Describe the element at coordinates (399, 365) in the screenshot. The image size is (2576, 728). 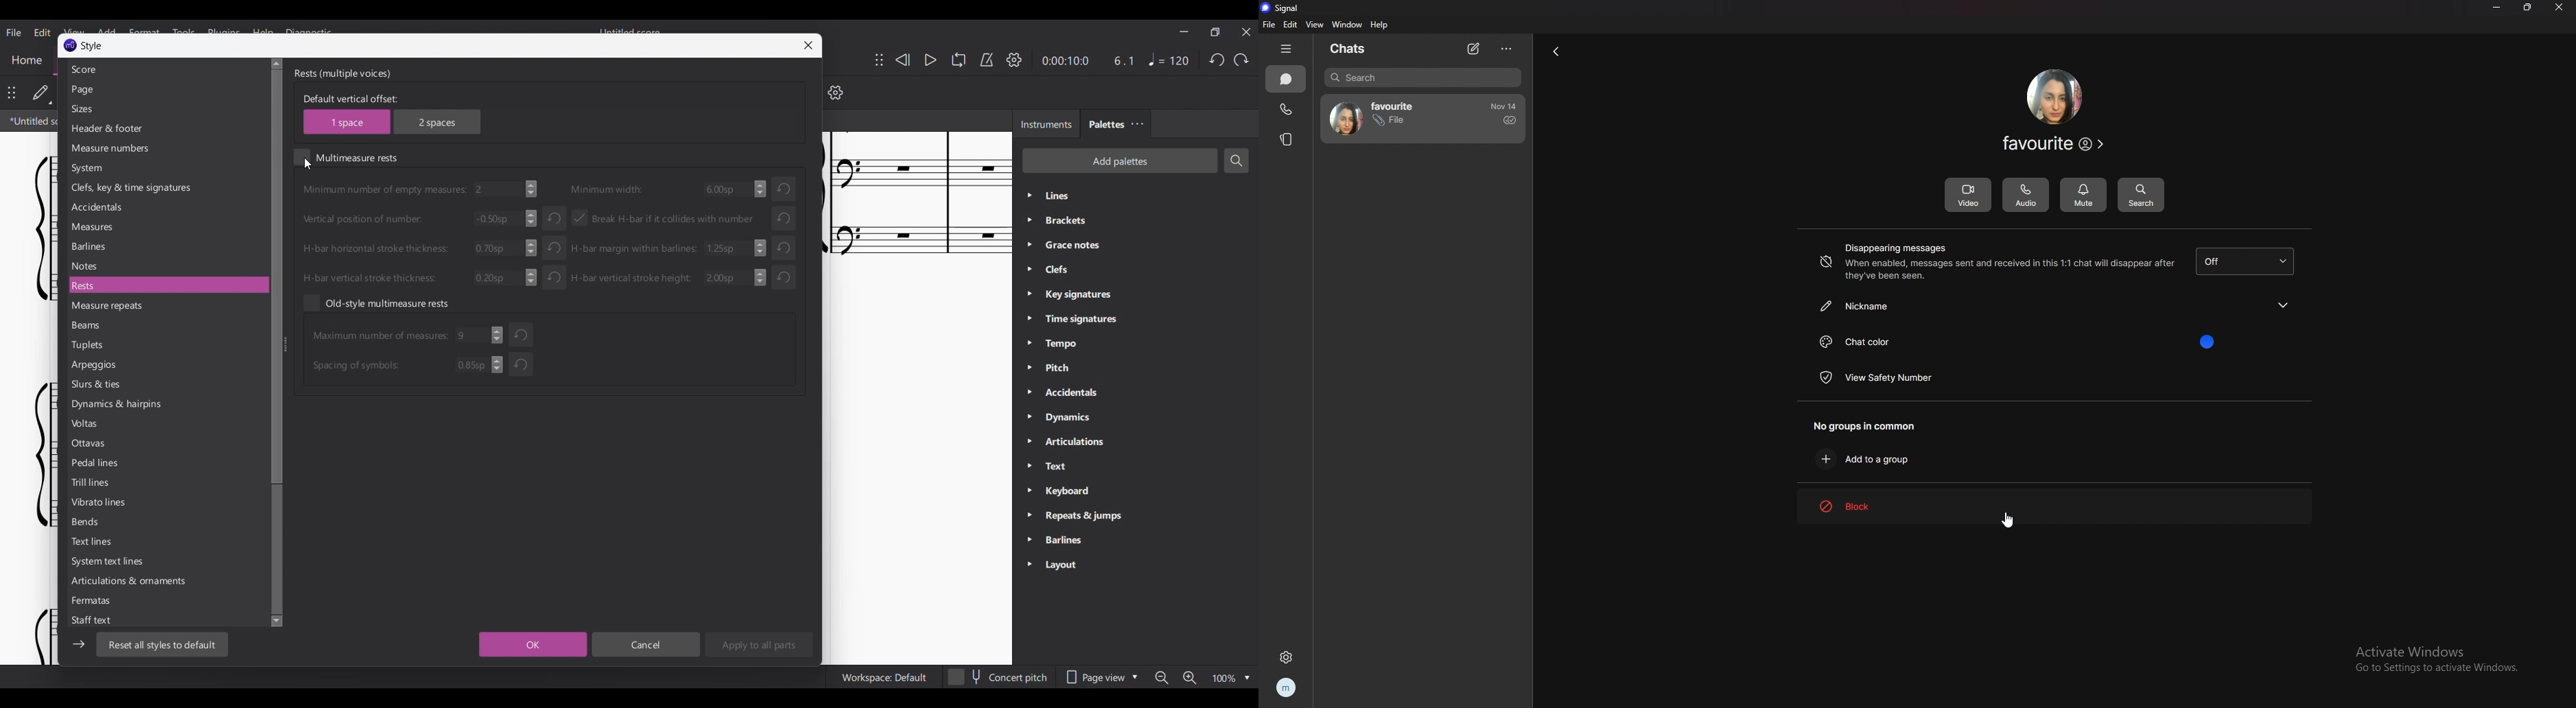
I see `Input max. number of Spacing of symbols` at that location.